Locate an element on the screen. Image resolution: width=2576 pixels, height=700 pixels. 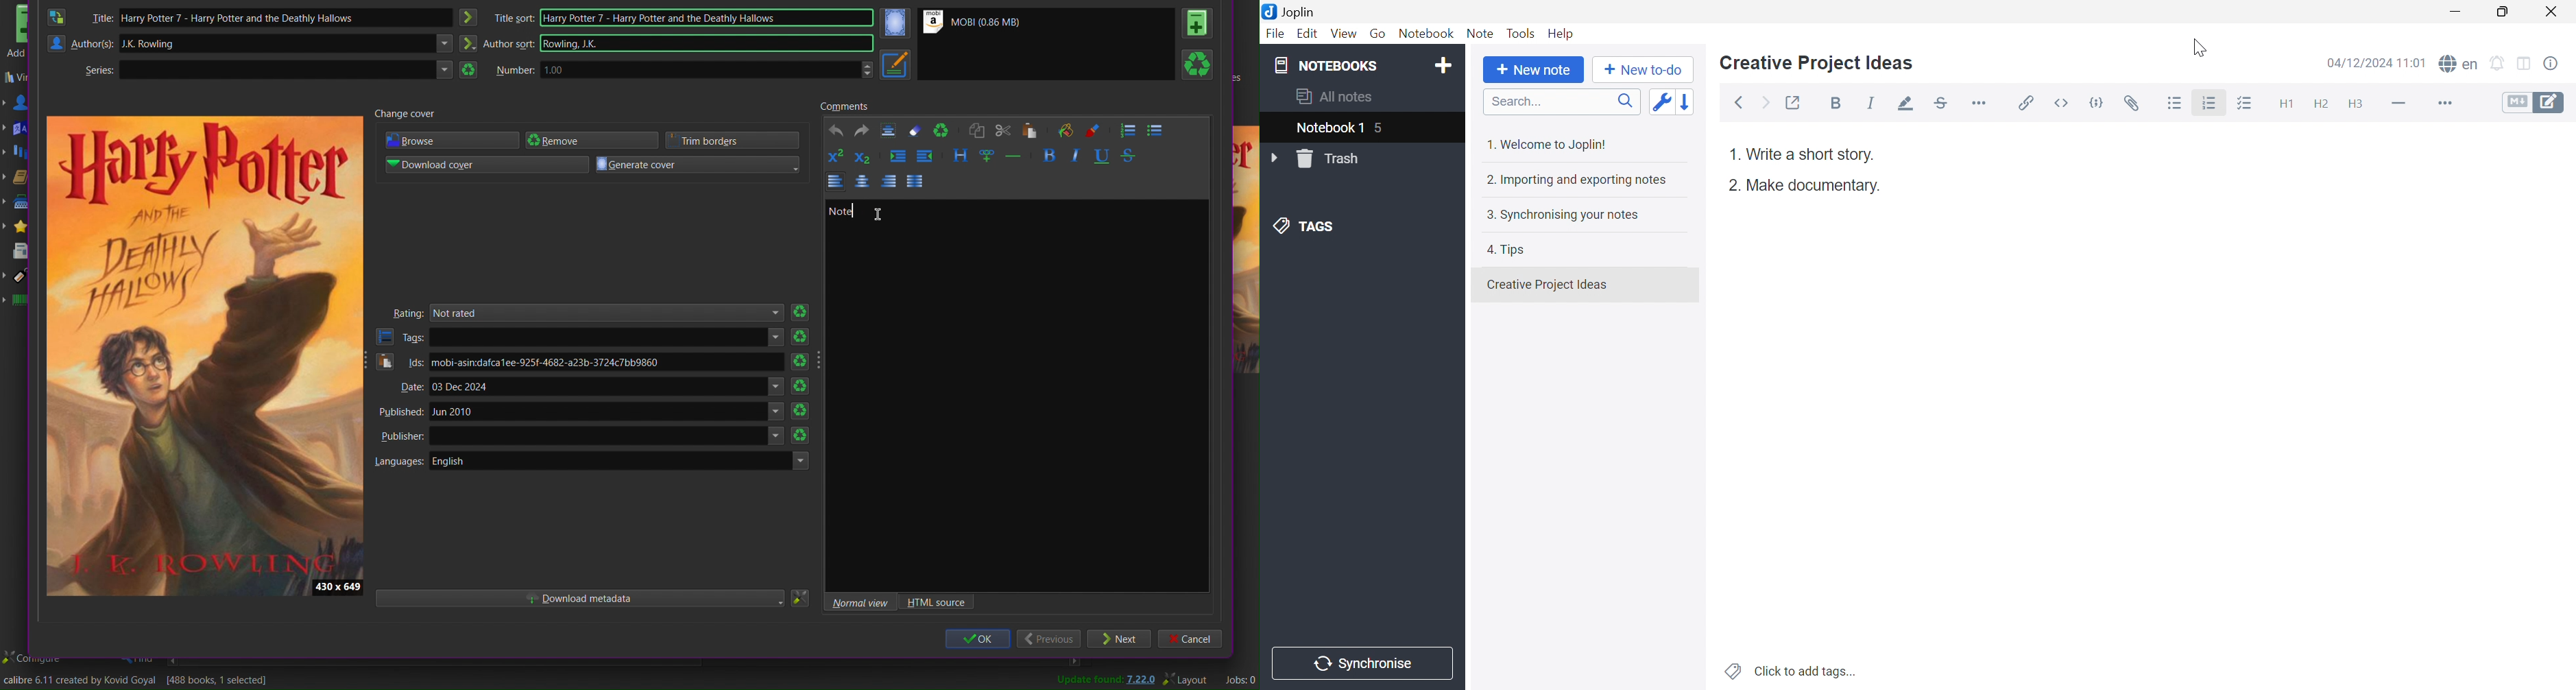
Toggle external editing is located at coordinates (1792, 104).